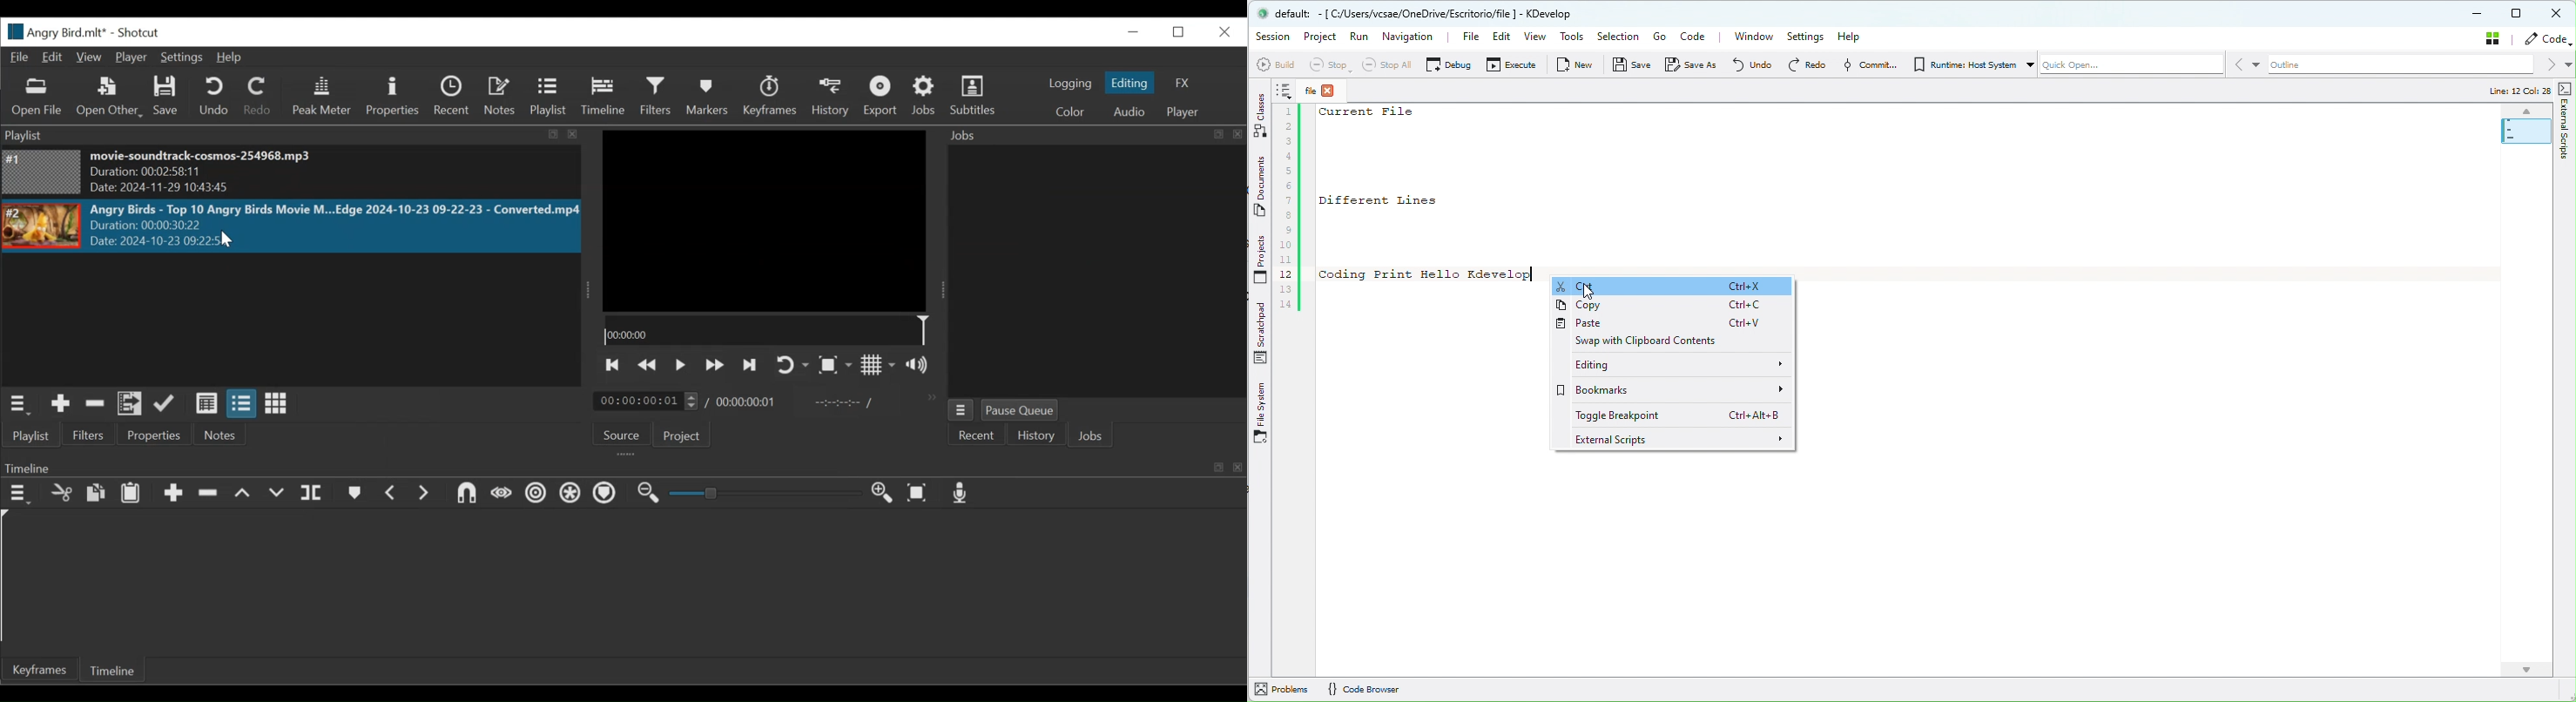 Image resolution: width=2576 pixels, height=728 pixels. Describe the element at coordinates (228, 58) in the screenshot. I see `Help` at that location.